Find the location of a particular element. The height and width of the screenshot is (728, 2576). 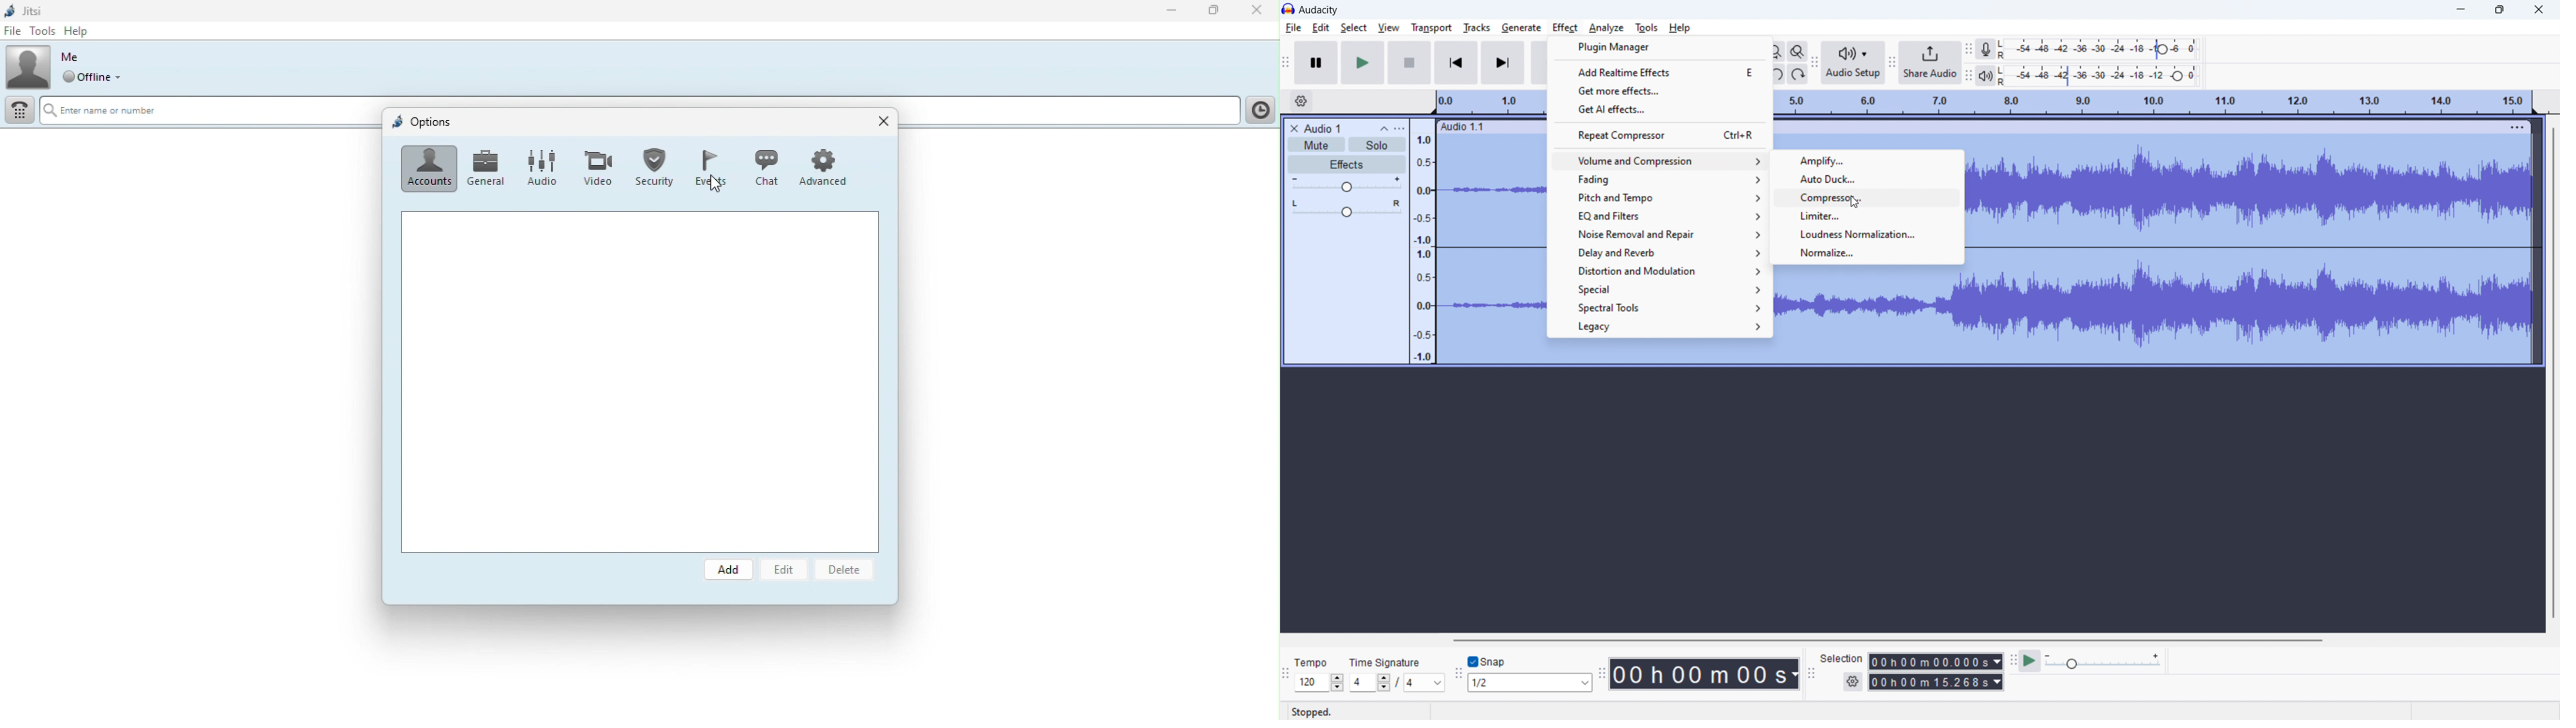

General is located at coordinates (487, 167).